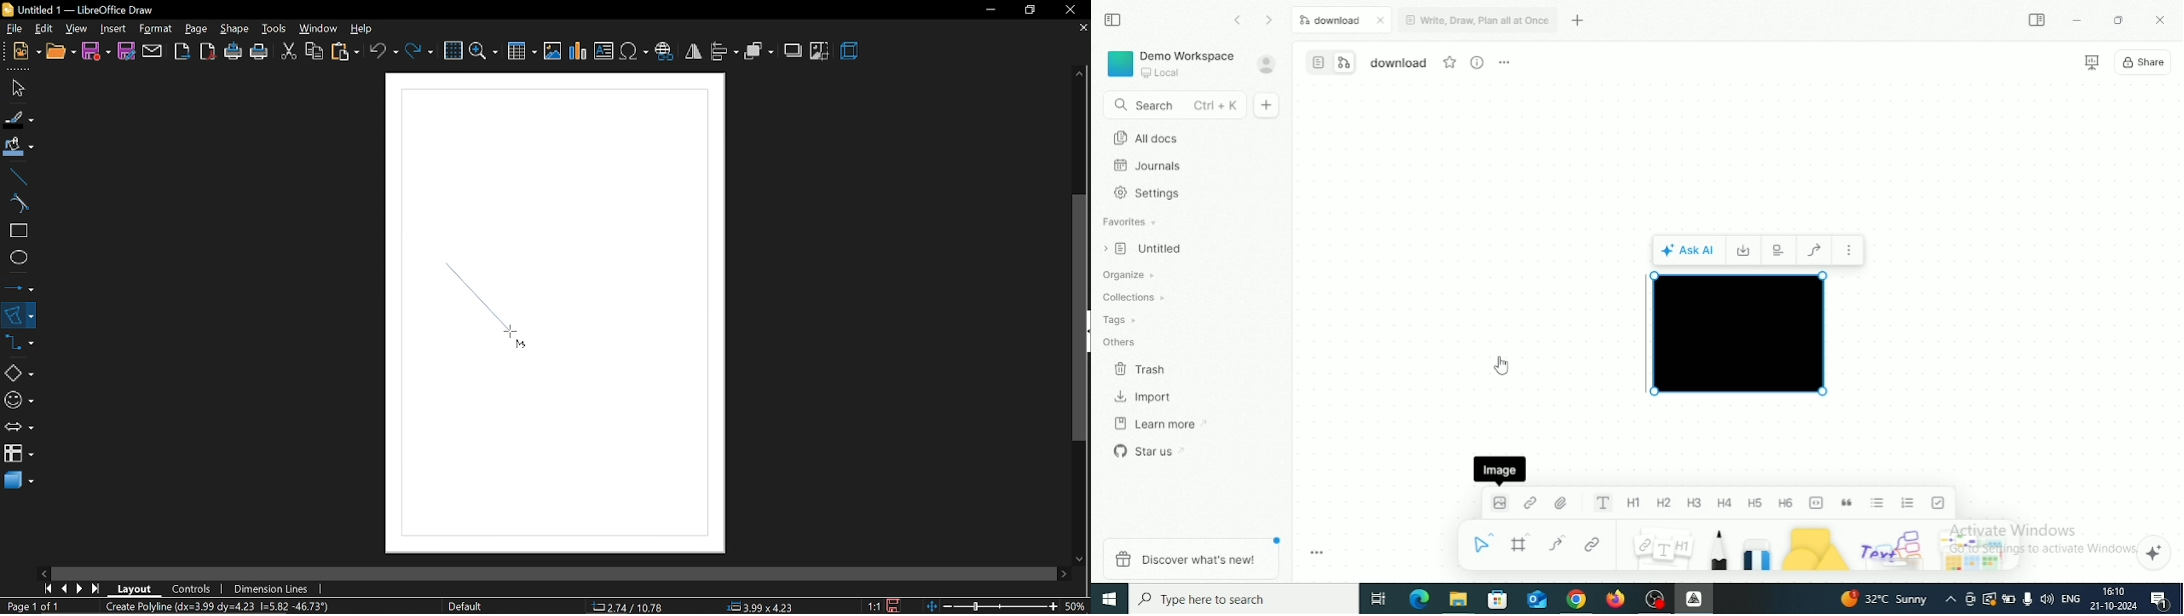 Image resolution: width=2184 pixels, height=616 pixels. Describe the element at coordinates (1080, 74) in the screenshot. I see `move up` at that location.